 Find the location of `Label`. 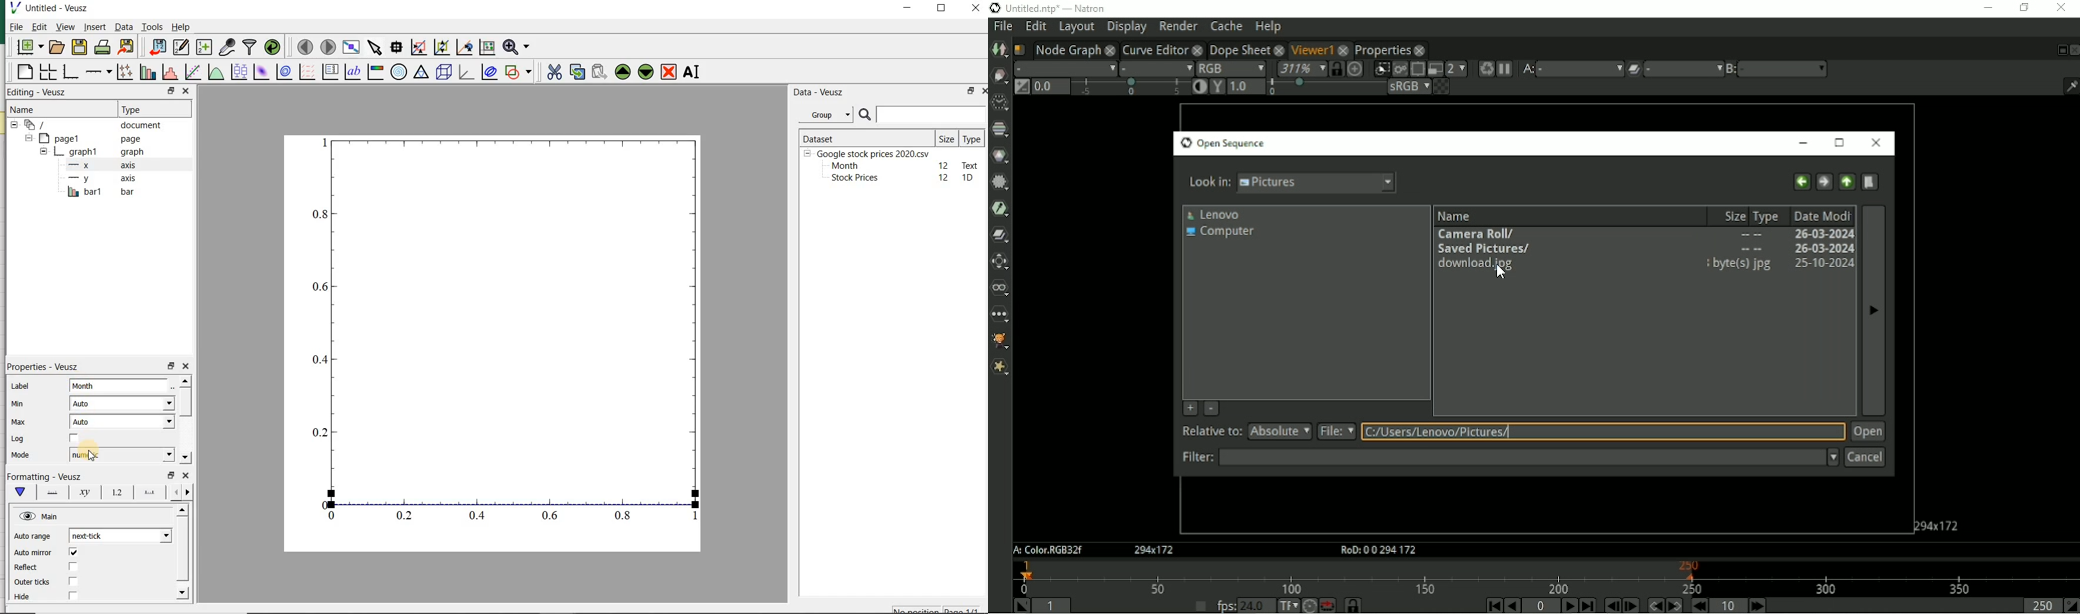

Label is located at coordinates (22, 387).